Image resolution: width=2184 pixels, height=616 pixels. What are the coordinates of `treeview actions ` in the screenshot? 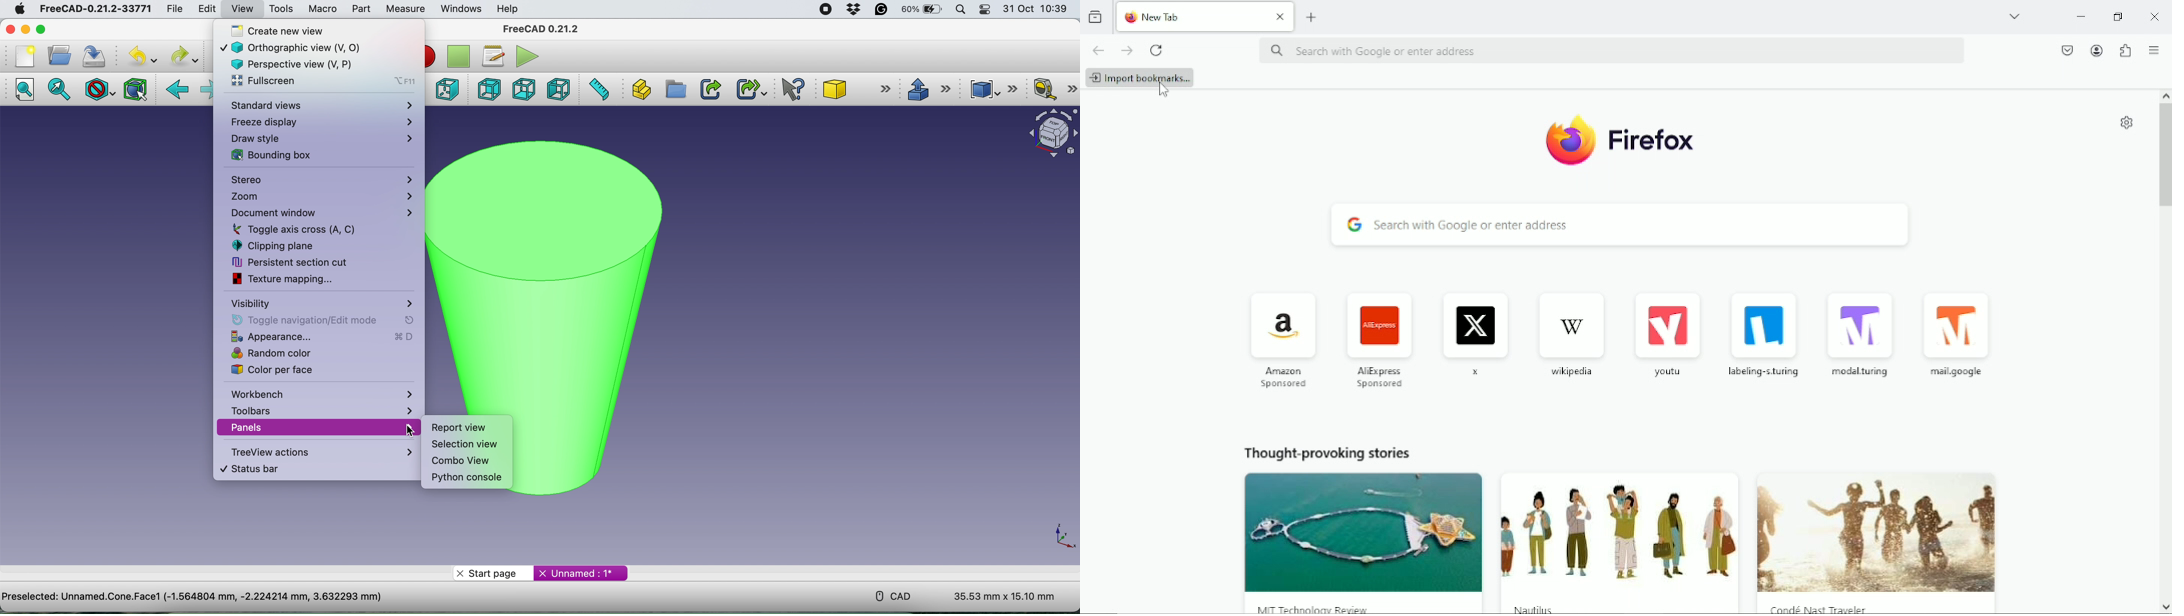 It's located at (319, 452).